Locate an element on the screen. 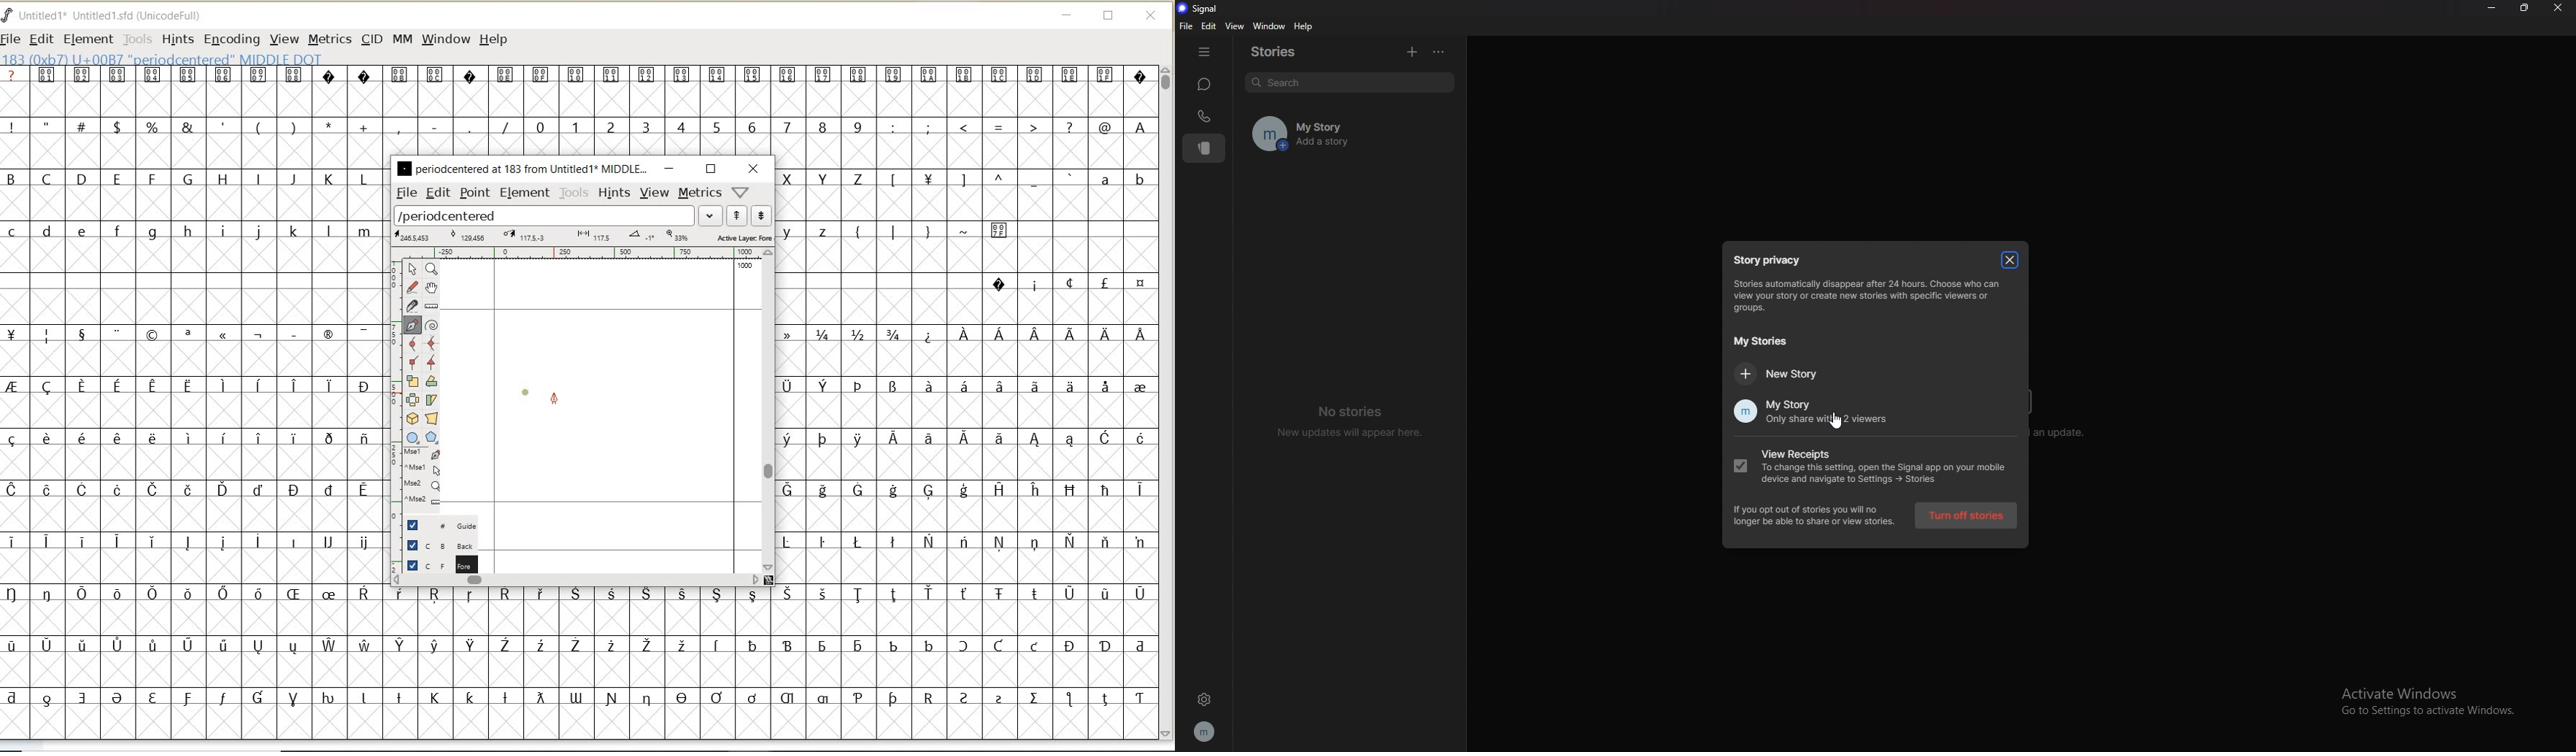 The image size is (2576, 756). special characters is located at coordinates (577, 84).